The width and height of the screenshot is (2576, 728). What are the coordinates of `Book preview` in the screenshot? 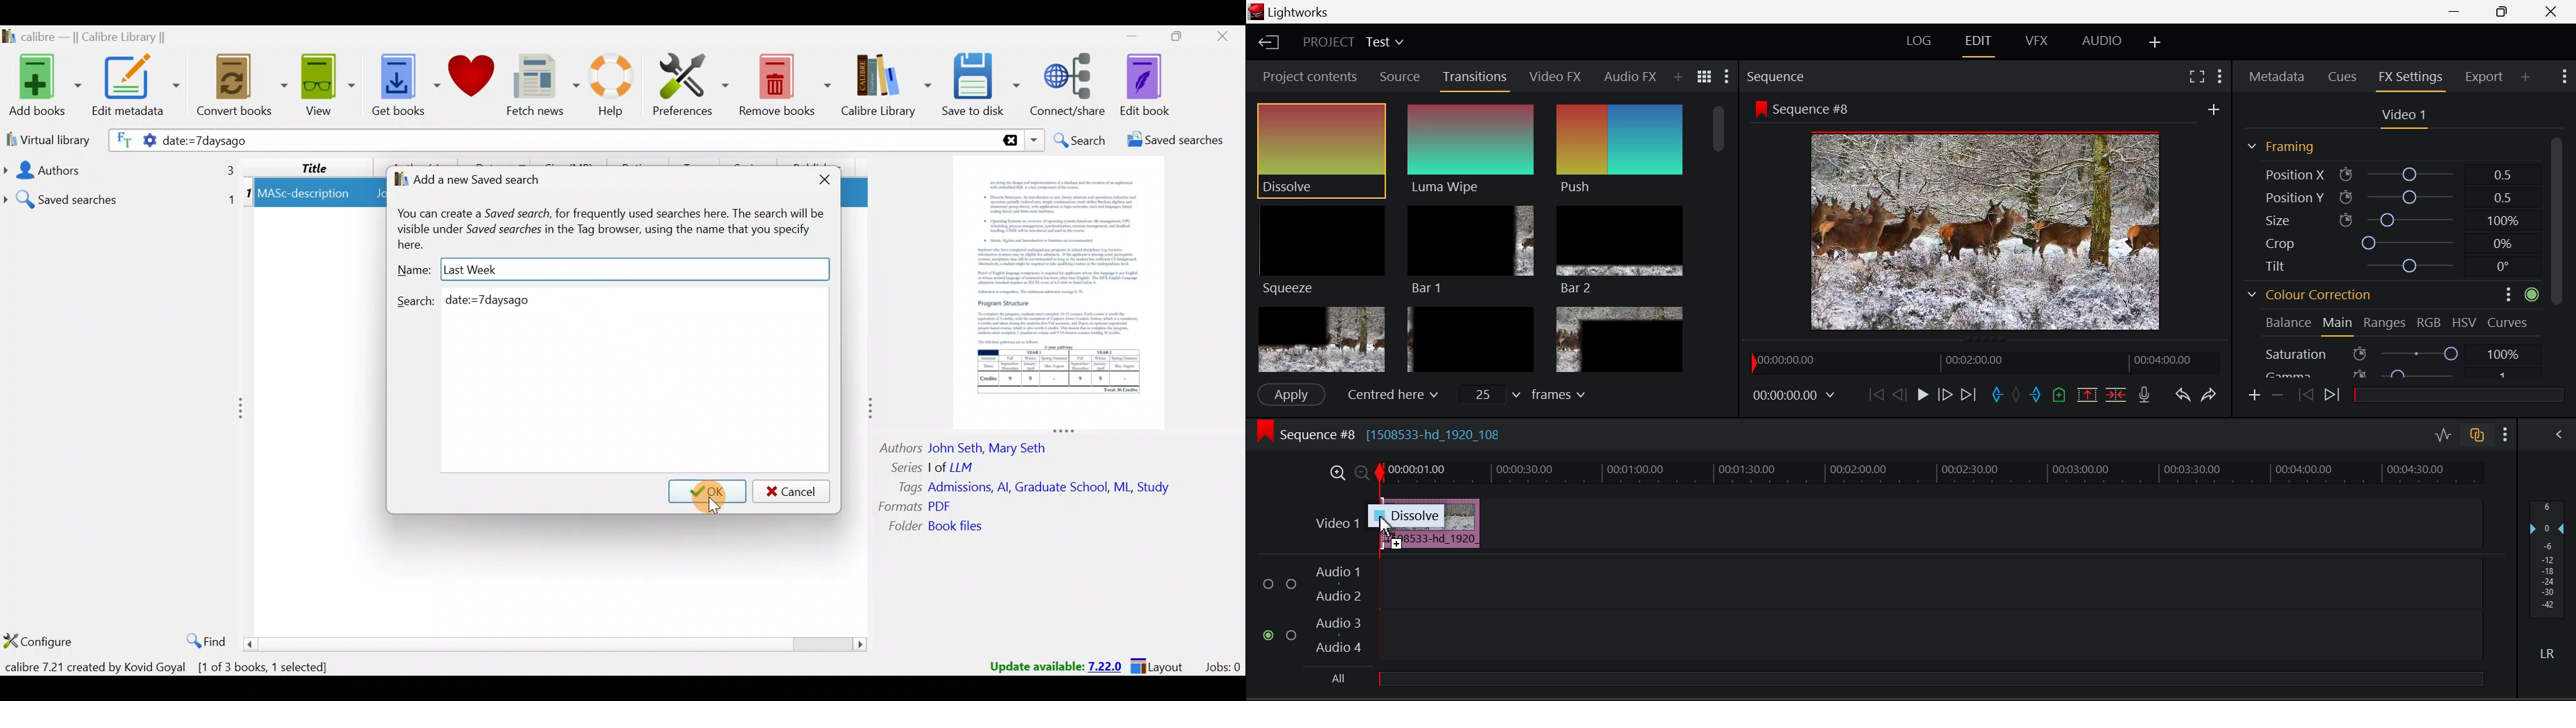 It's located at (1064, 288).